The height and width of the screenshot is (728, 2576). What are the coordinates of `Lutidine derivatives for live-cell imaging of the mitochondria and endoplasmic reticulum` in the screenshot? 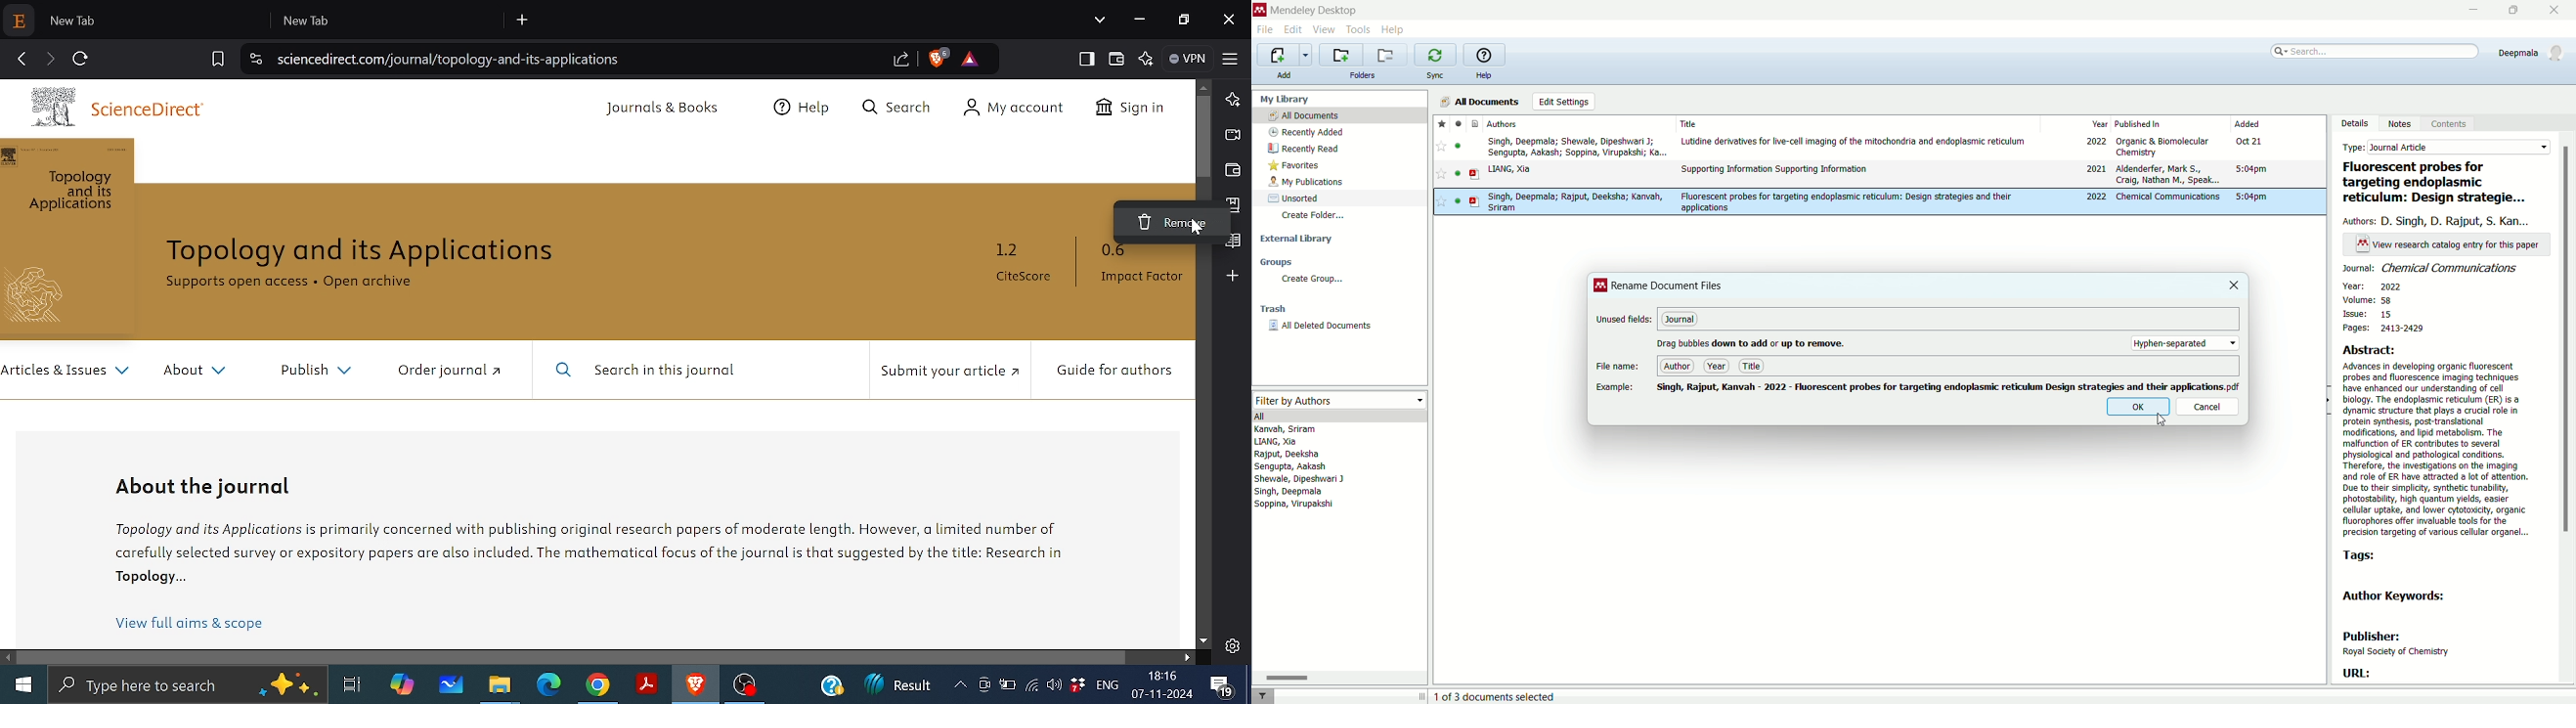 It's located at (1854, 142).